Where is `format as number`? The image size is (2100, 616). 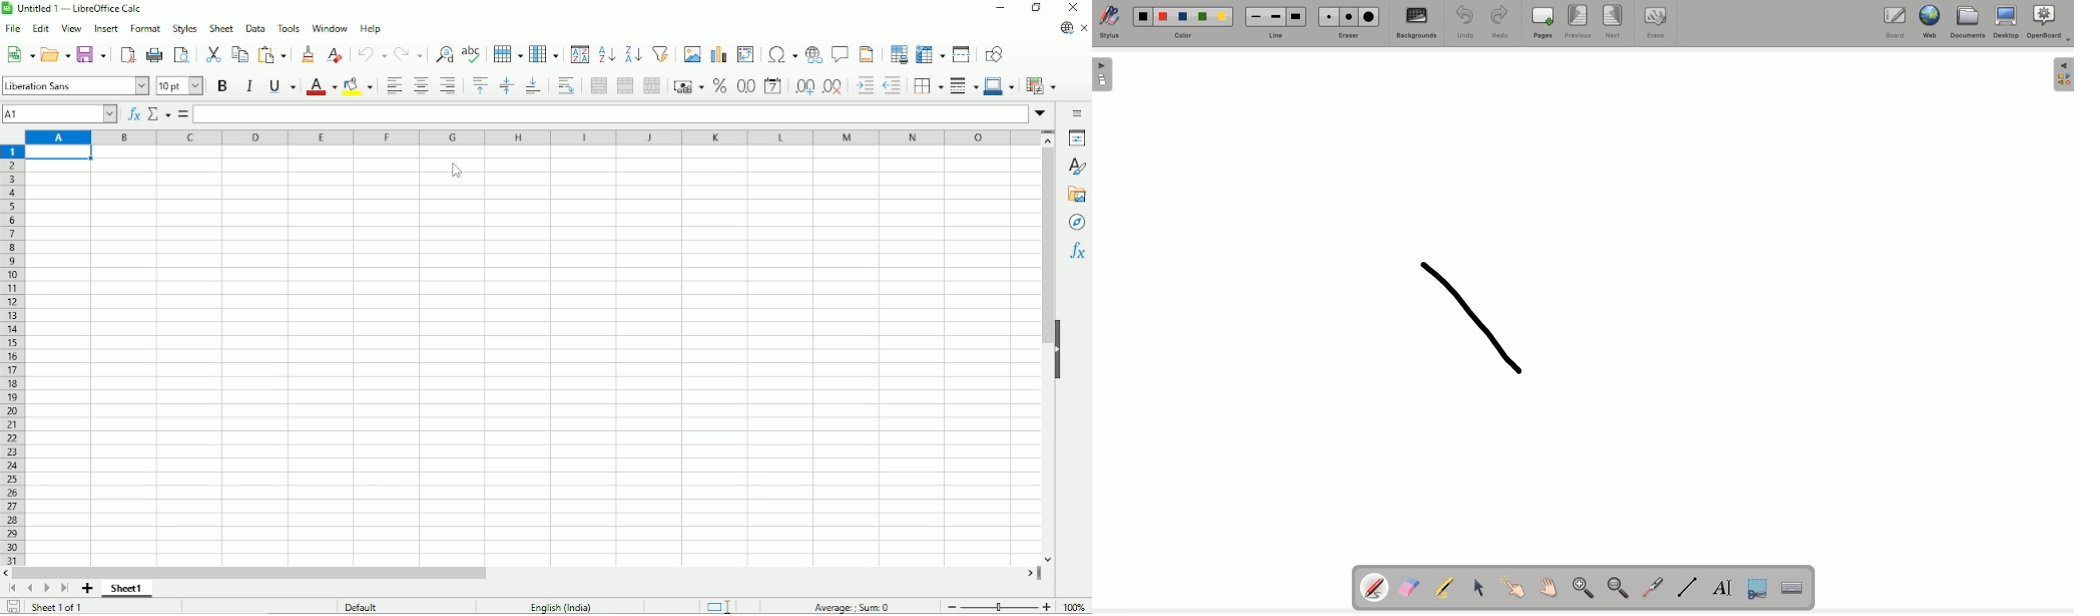
format as number is located at coordinates (745, 86).